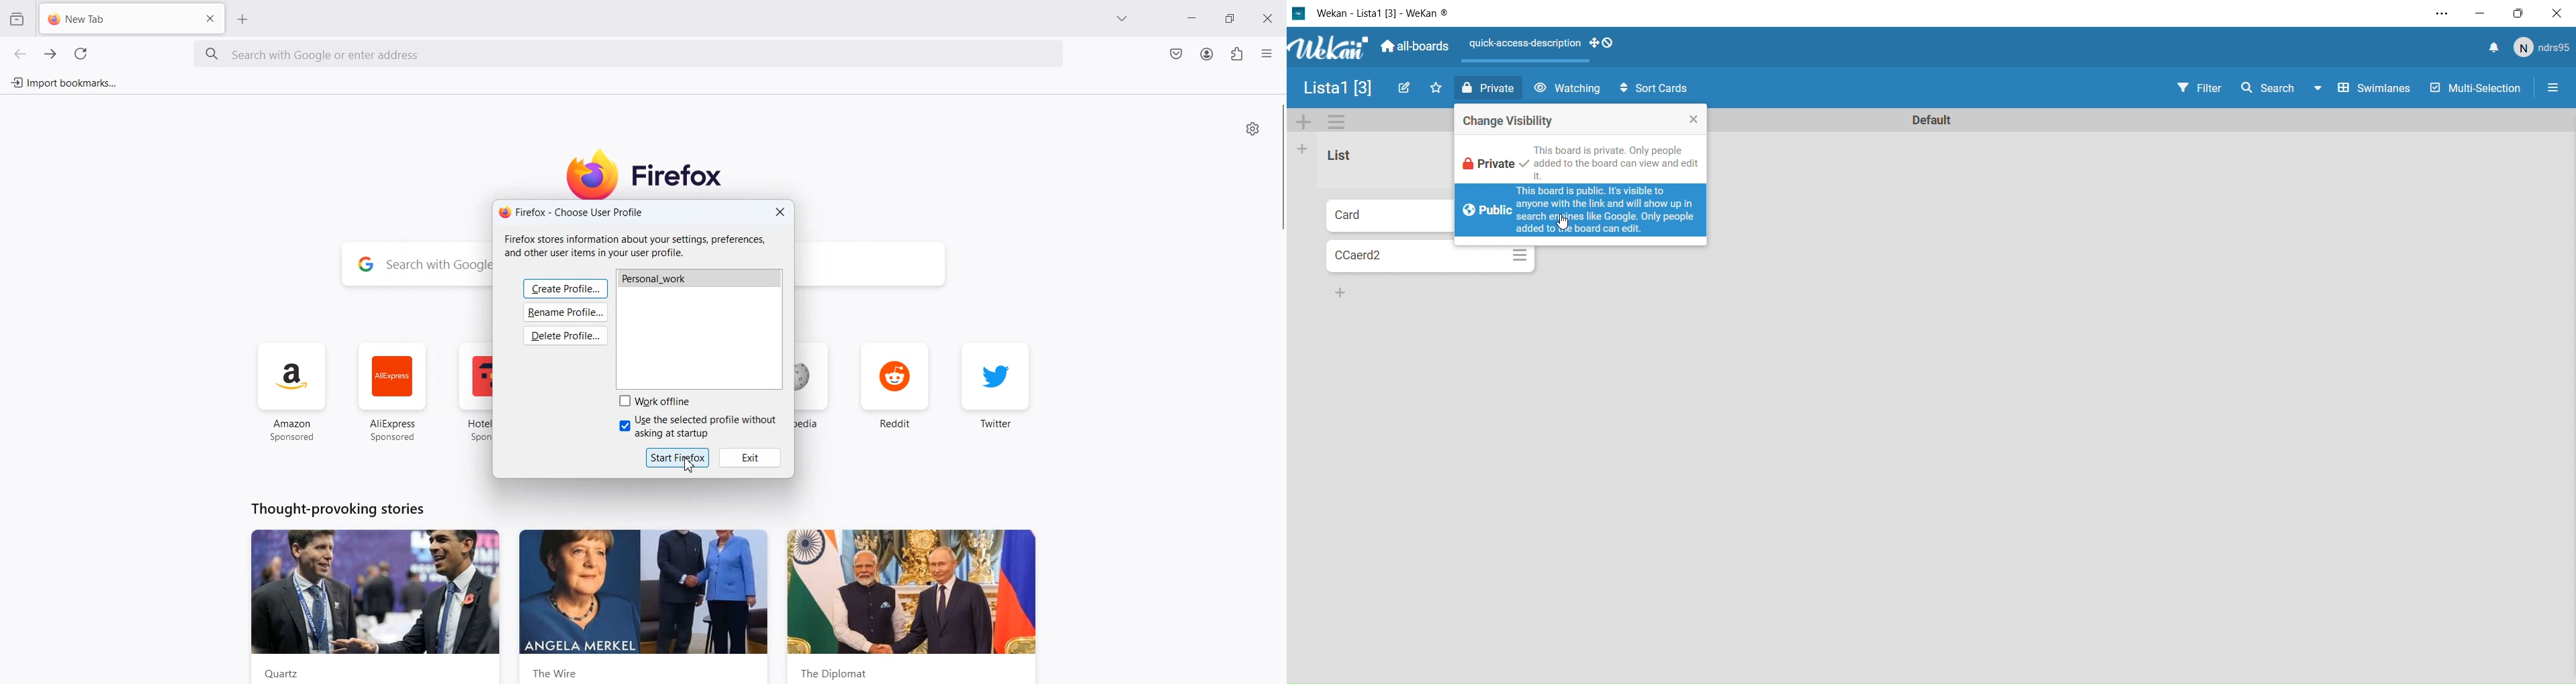 Image resolution: width=2576 pixels, height=700 pixels. What do you see at coordinates (895, 390) in the screenshot?
I see `Reddit` at bounding box center [895, 390].